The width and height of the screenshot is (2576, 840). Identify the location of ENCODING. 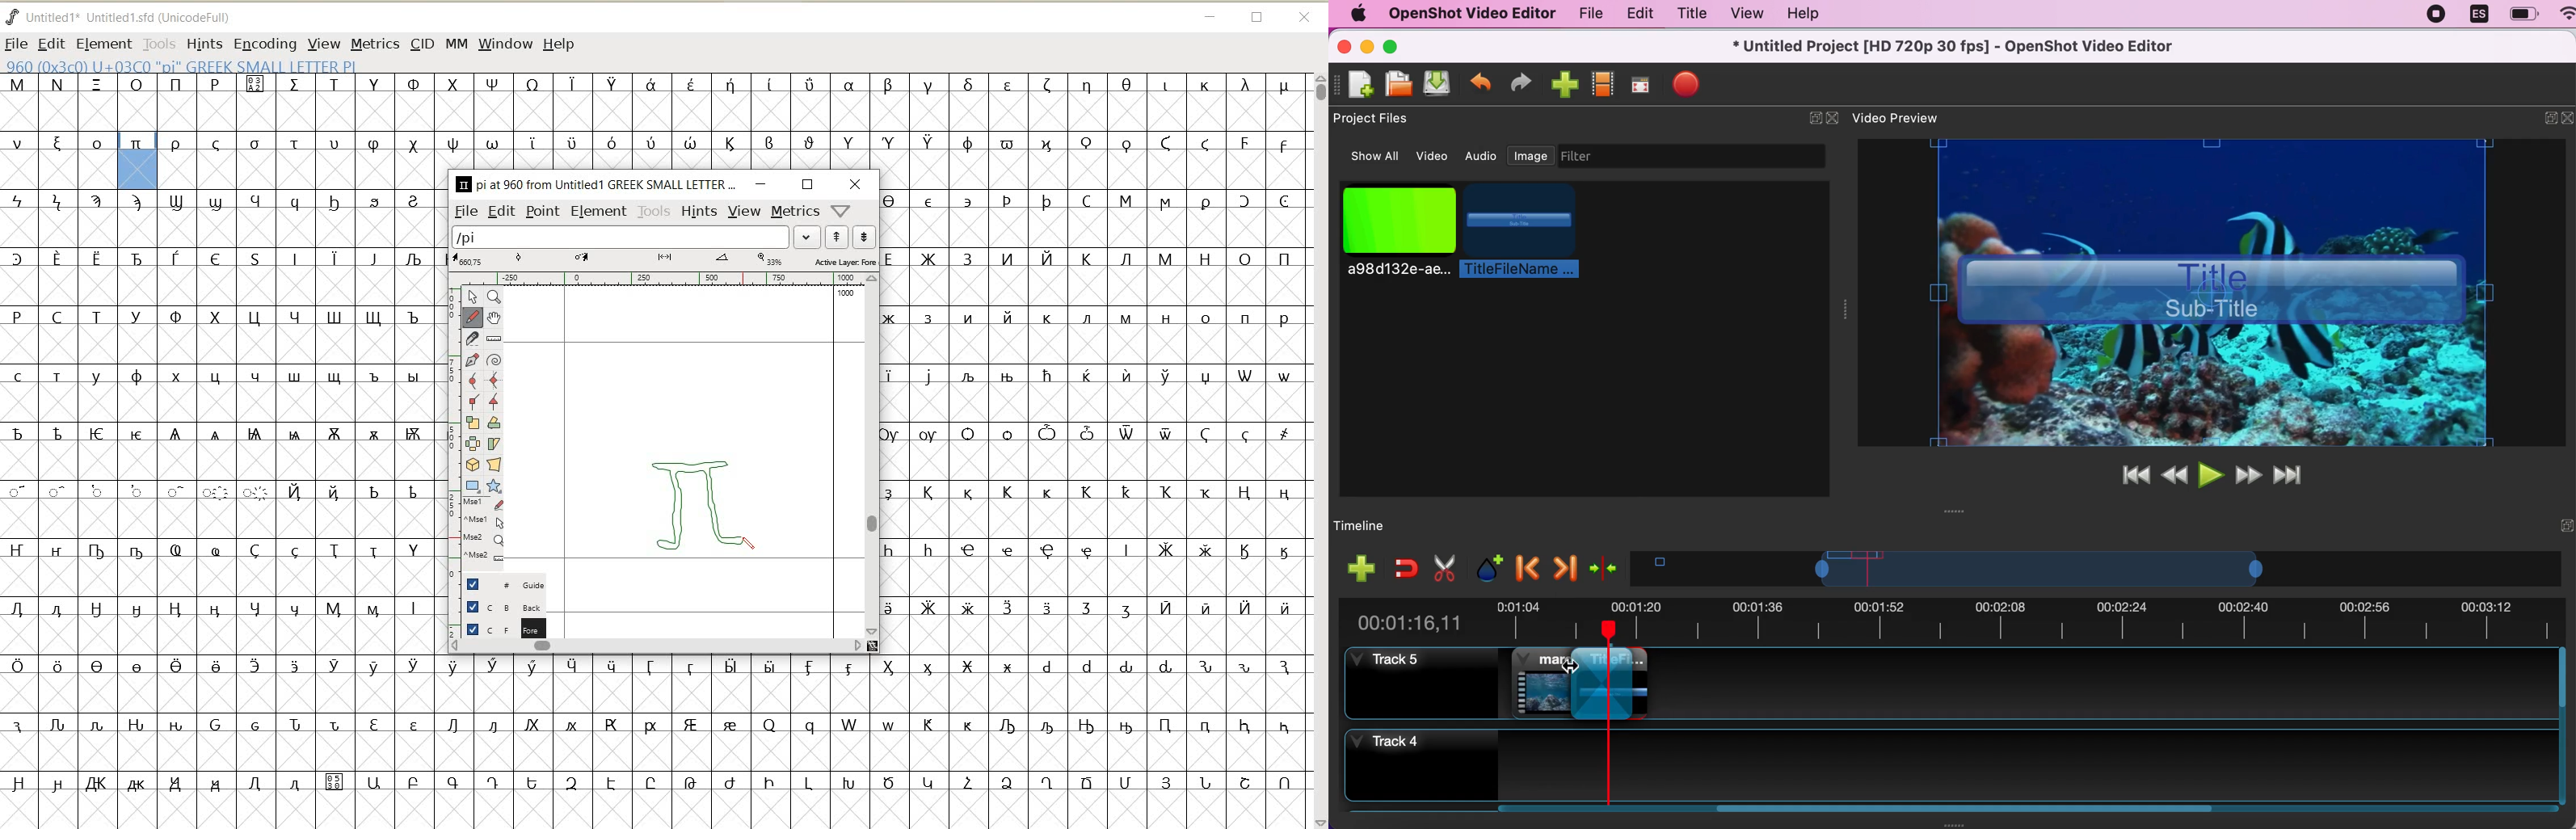
(265, 43).